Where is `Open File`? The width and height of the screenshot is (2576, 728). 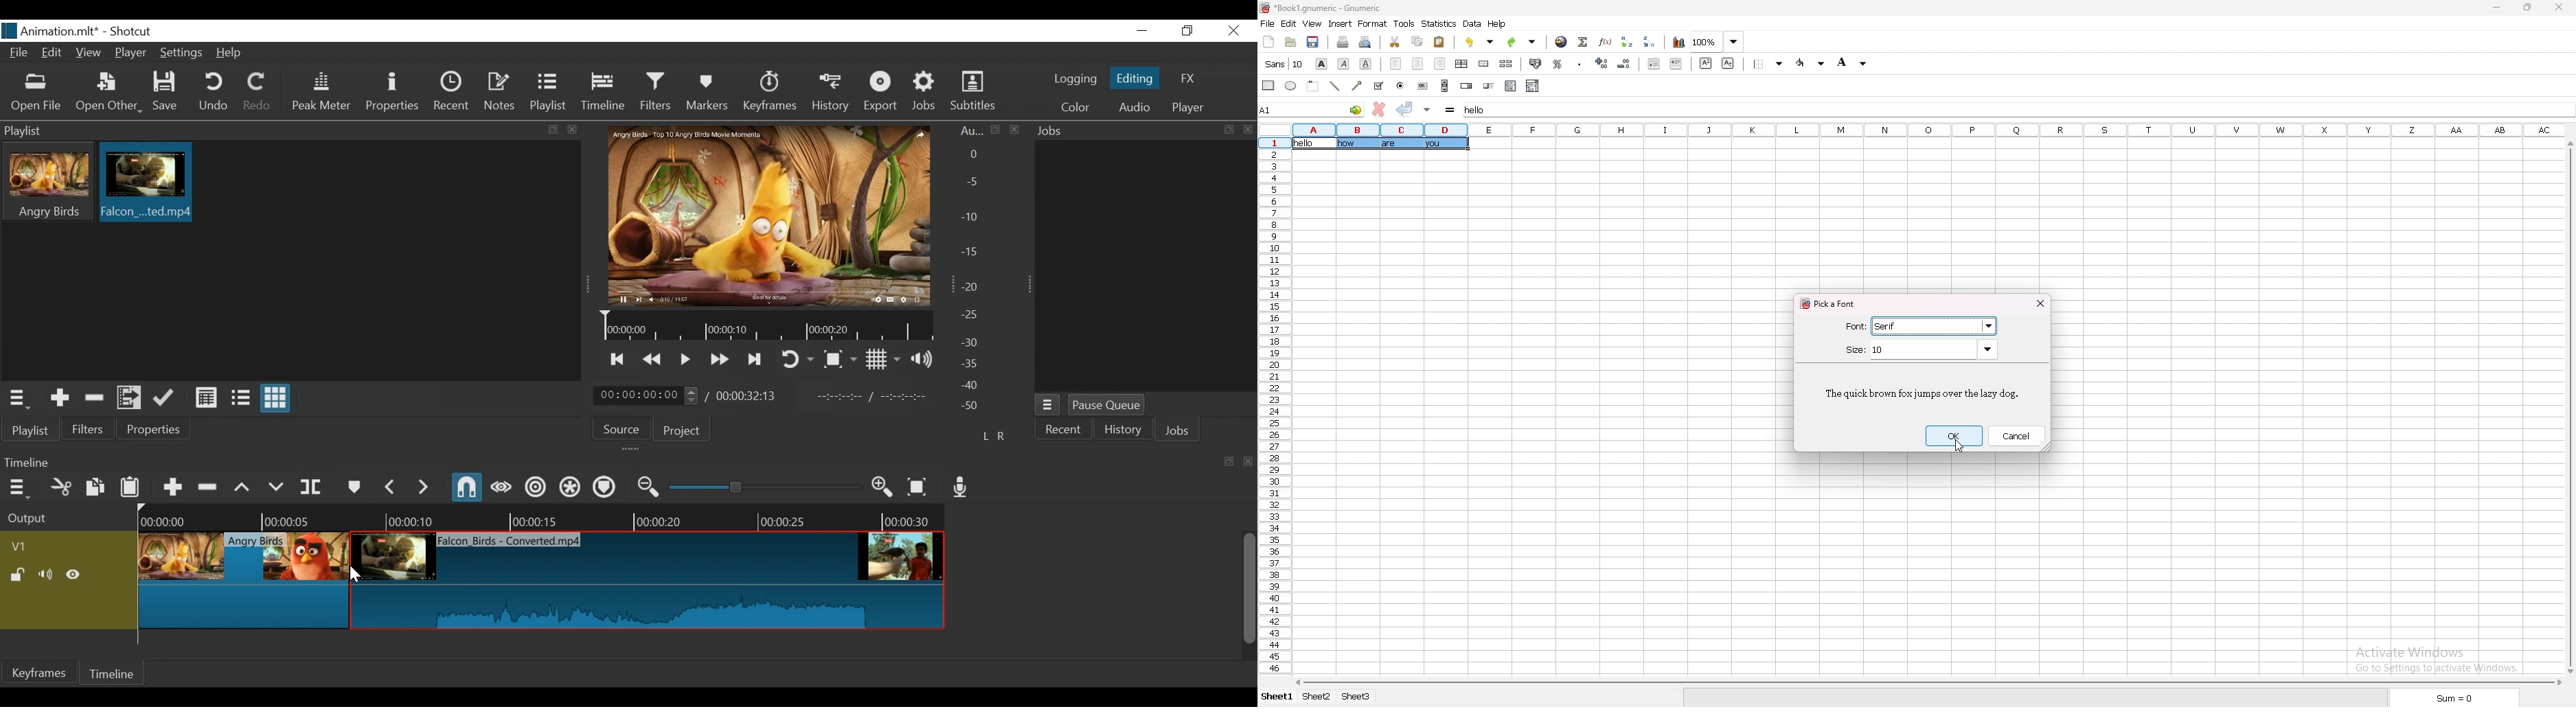
Open File is located at coordinates (35, 94).